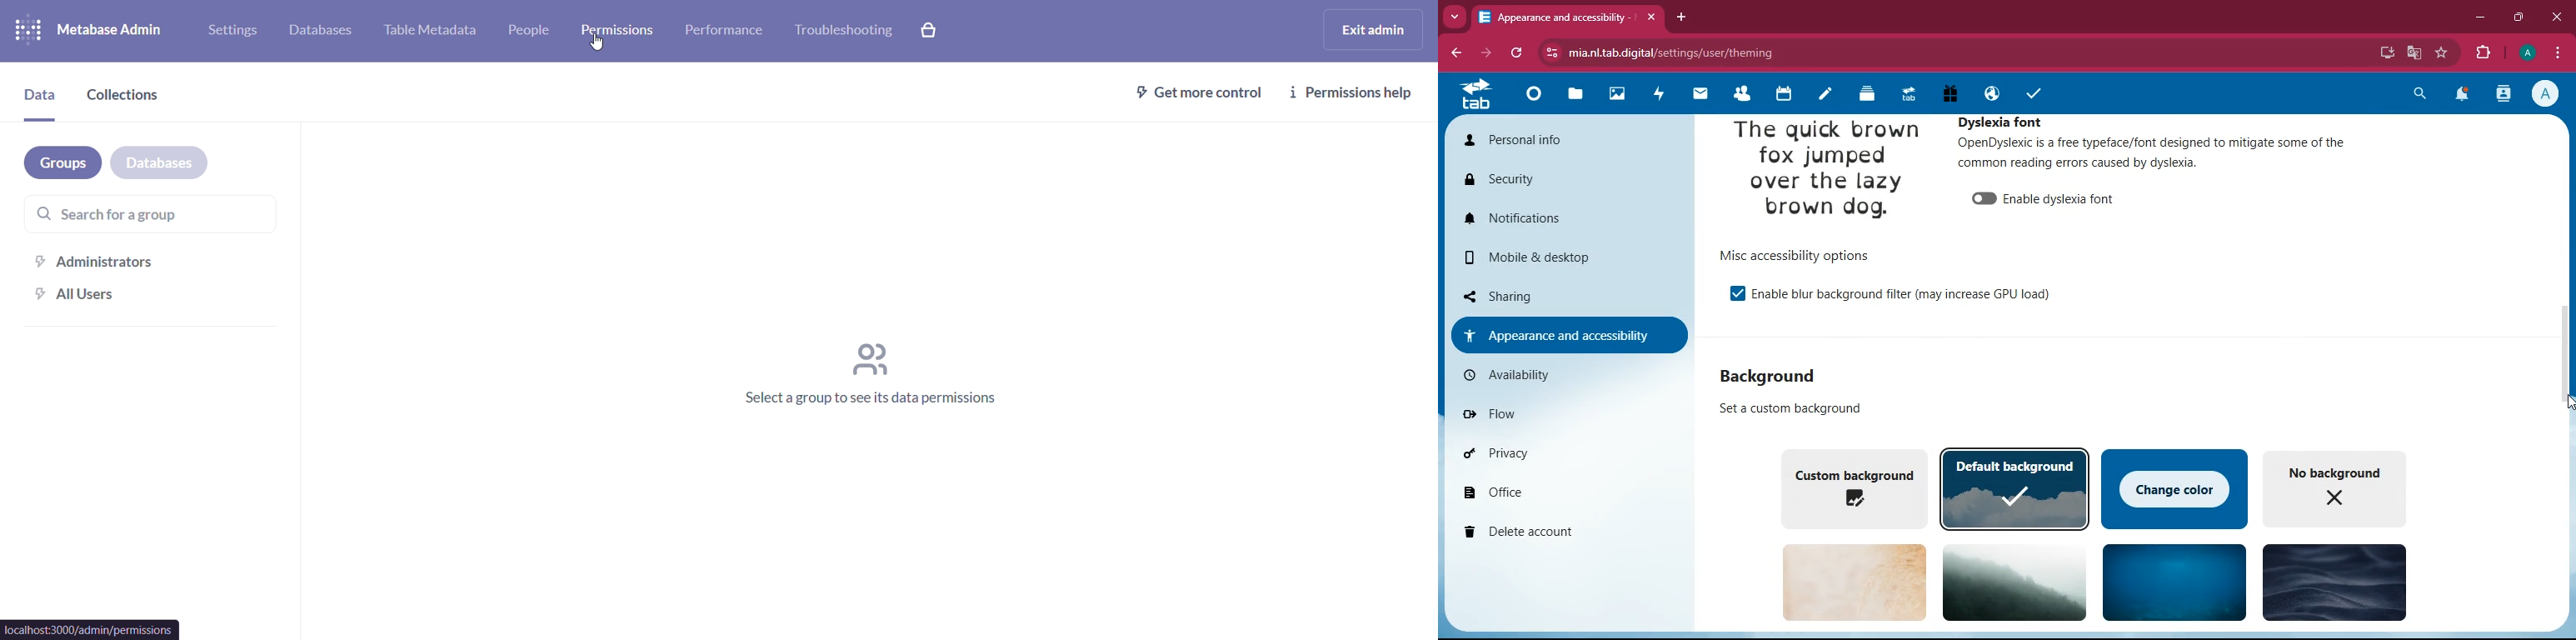 This screenshot has height=644, width=2576. What do you see at coordinates (2505, 93) in the screenshot?
I see `activity` at bounding box center [2505, 93].